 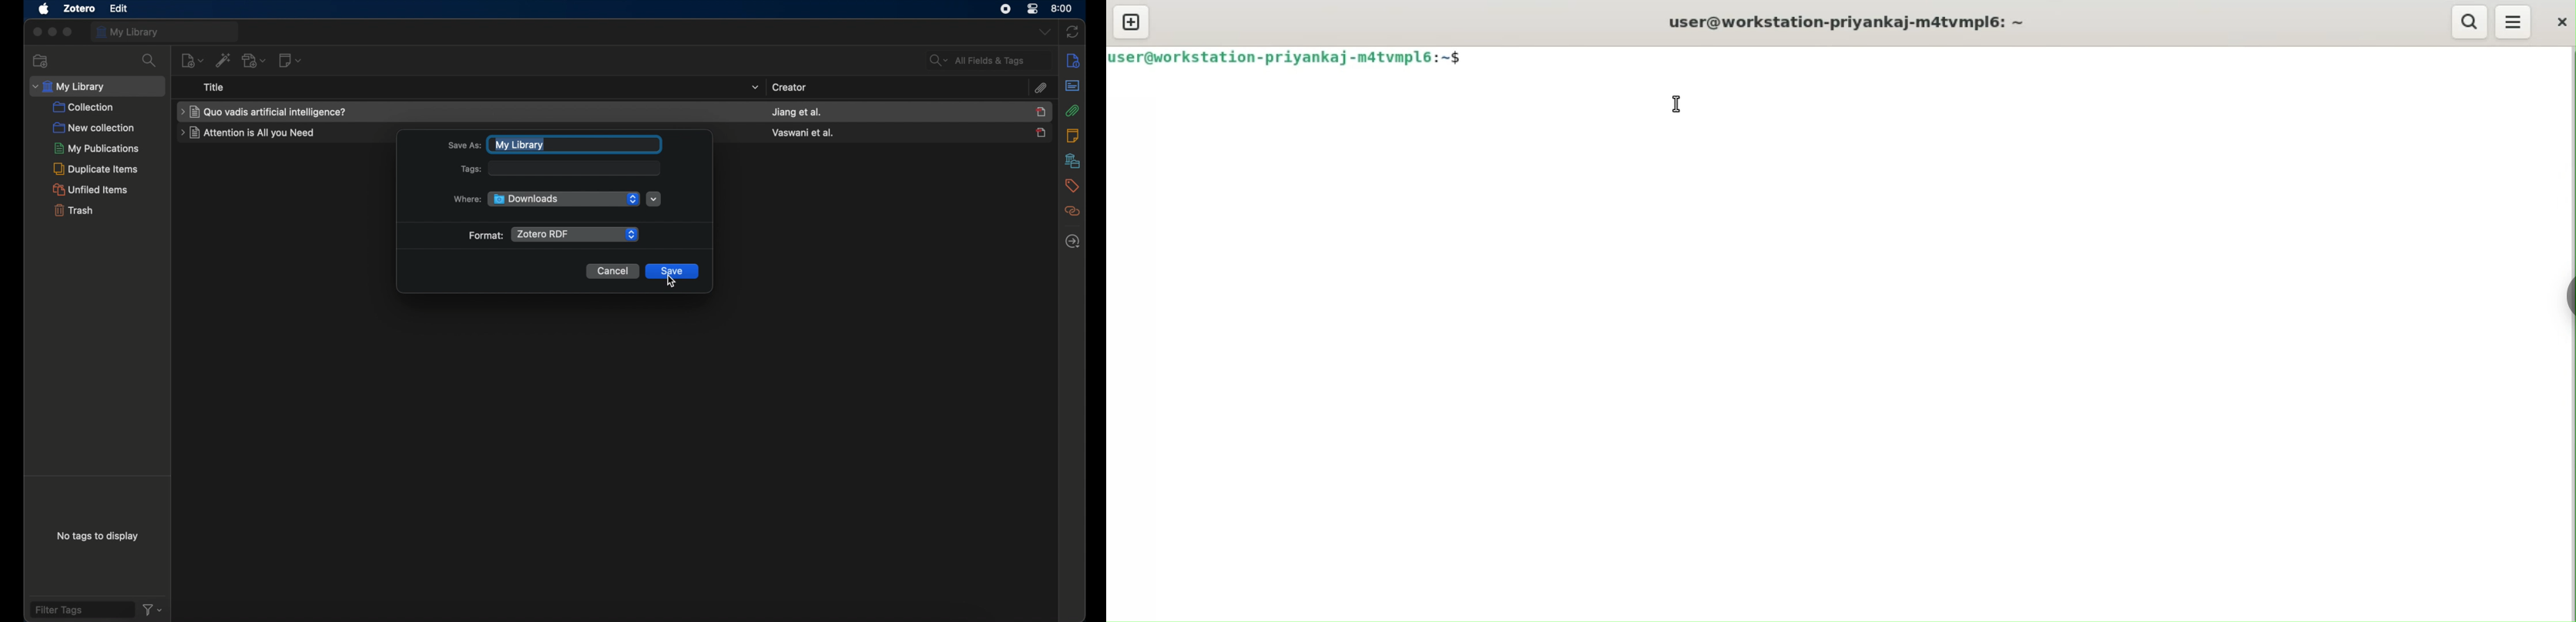 What do you see at coordinates (1033, 8) in the screenshot?
I see `control center` at bounding box center [1033, 8].